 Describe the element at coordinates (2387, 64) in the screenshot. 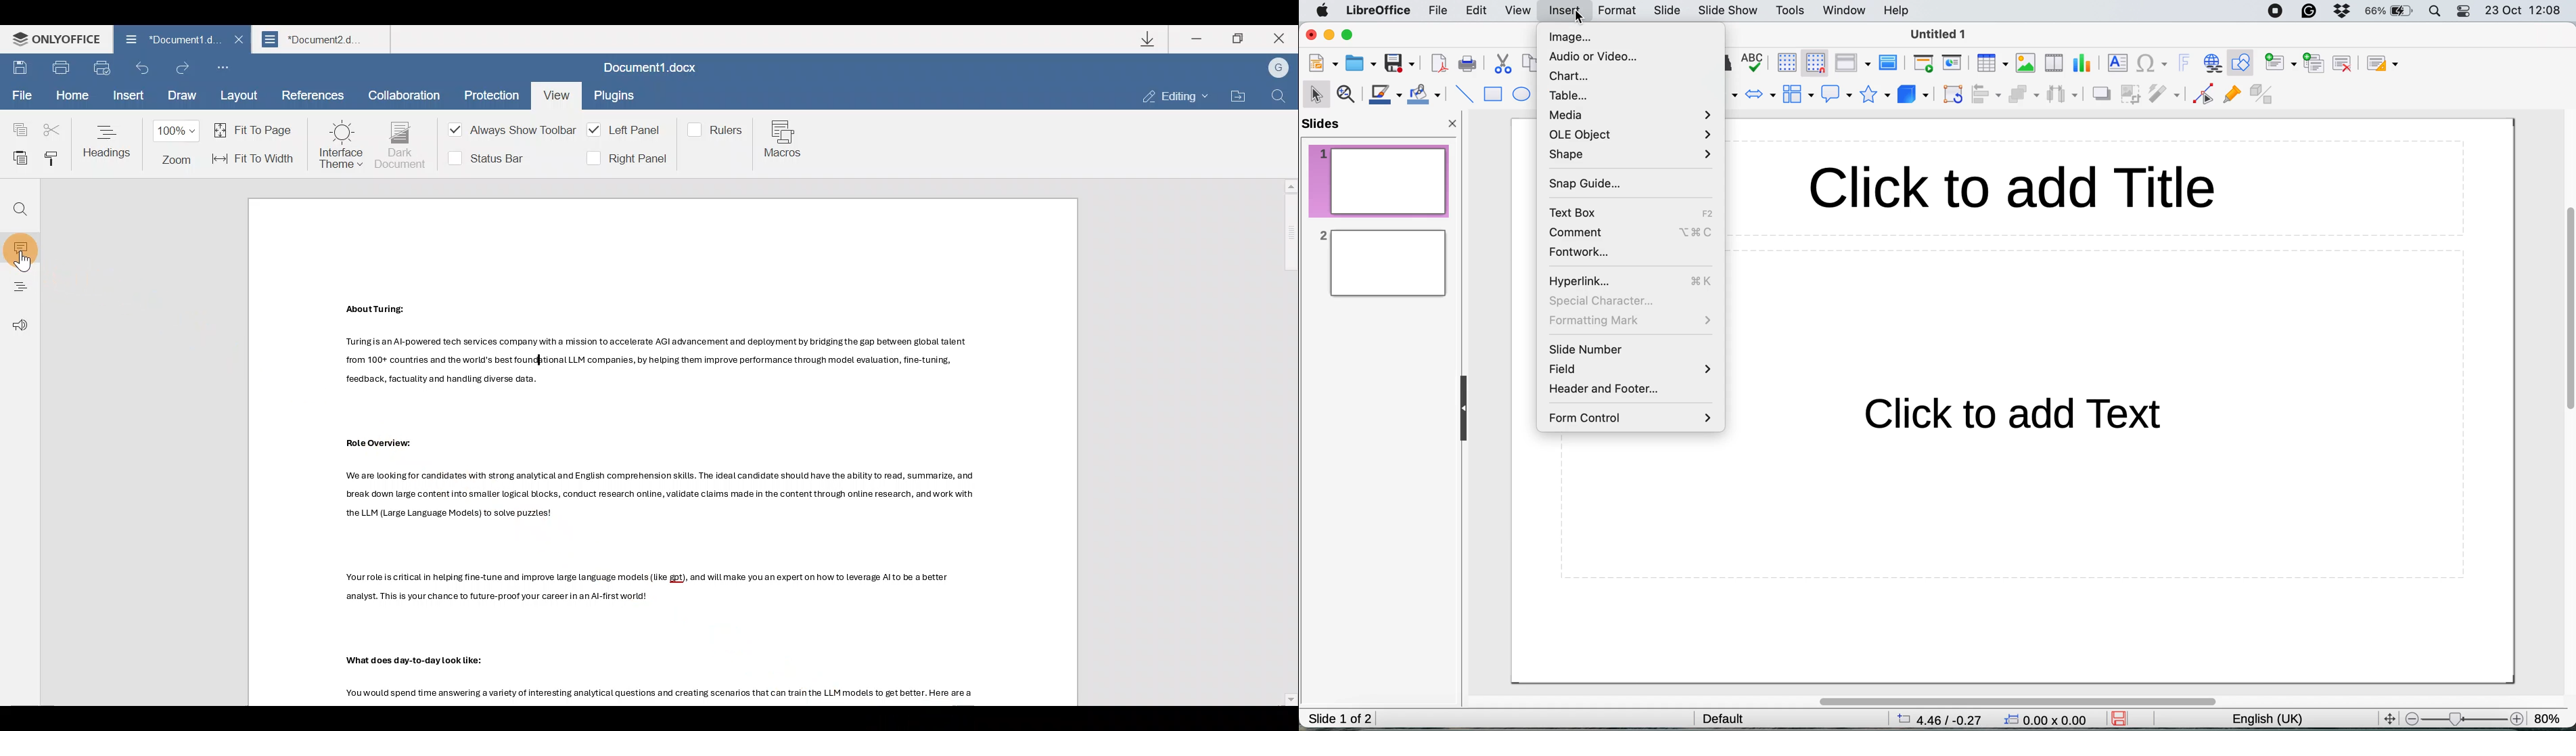

I see `slide layout` at that location.